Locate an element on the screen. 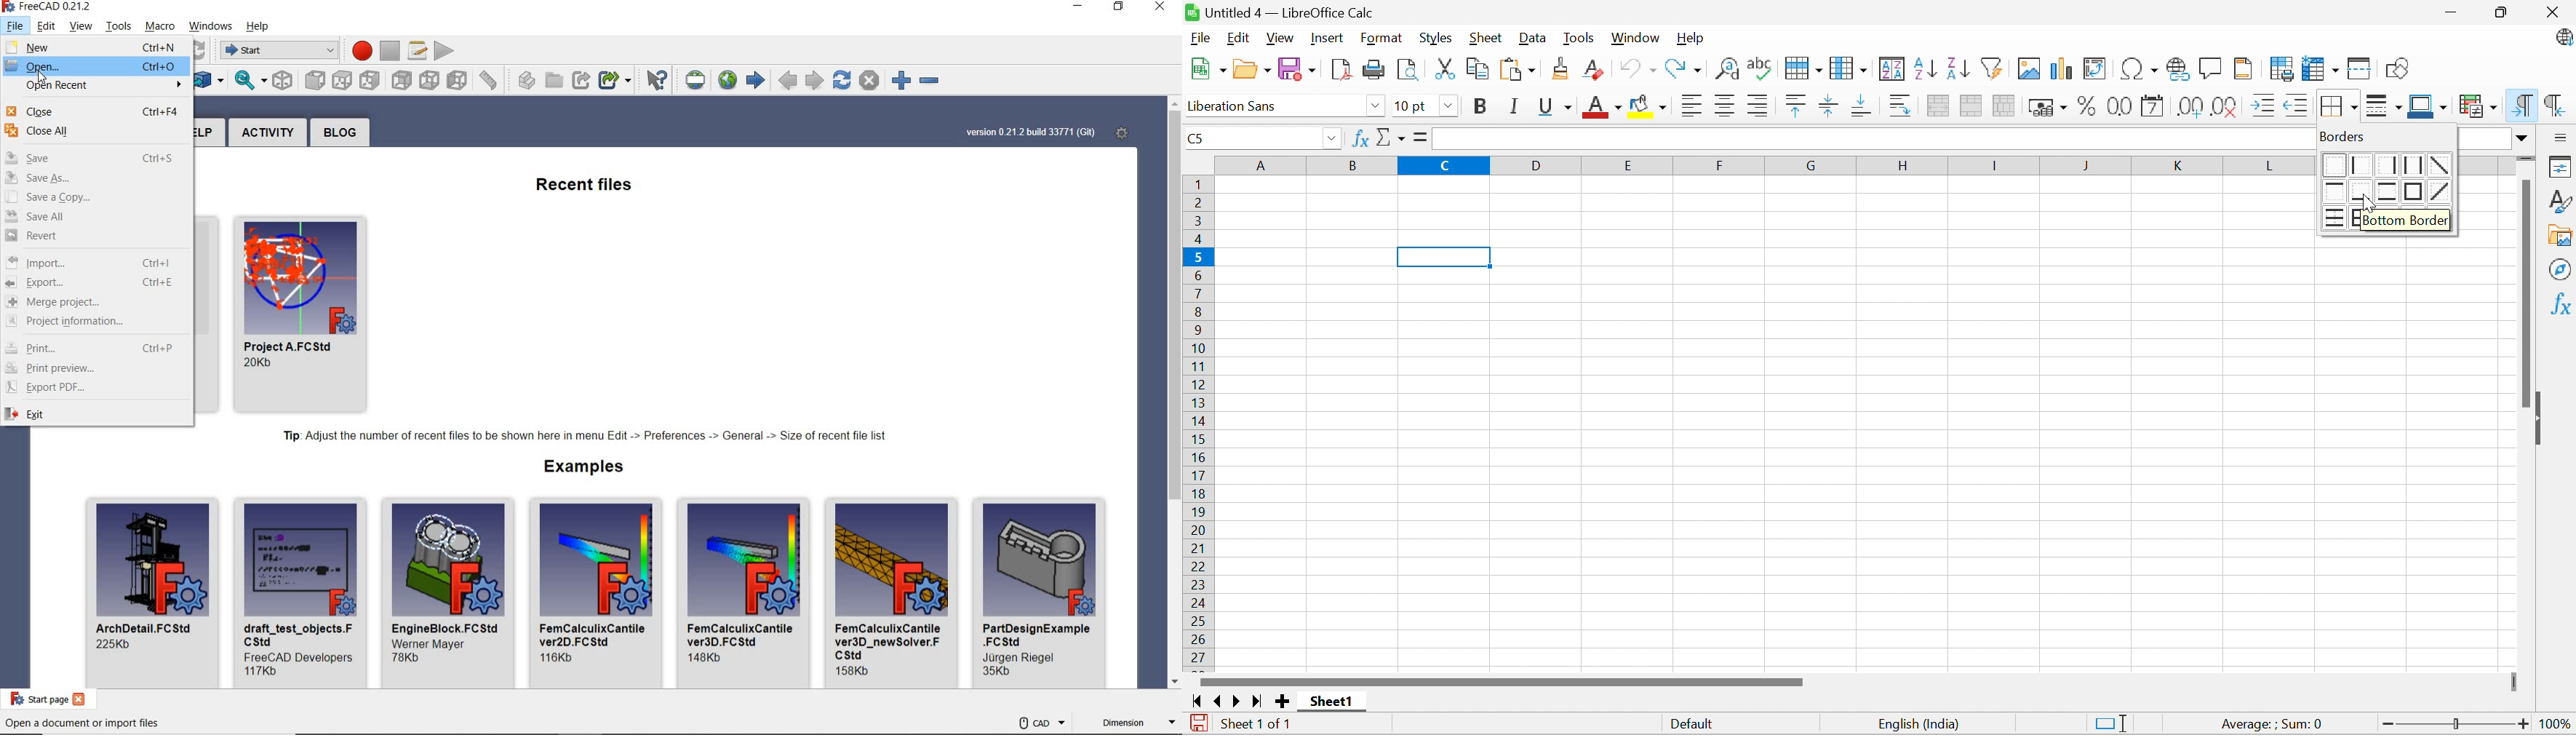  MACRO RECORDING is located at coordinates (358, 49).